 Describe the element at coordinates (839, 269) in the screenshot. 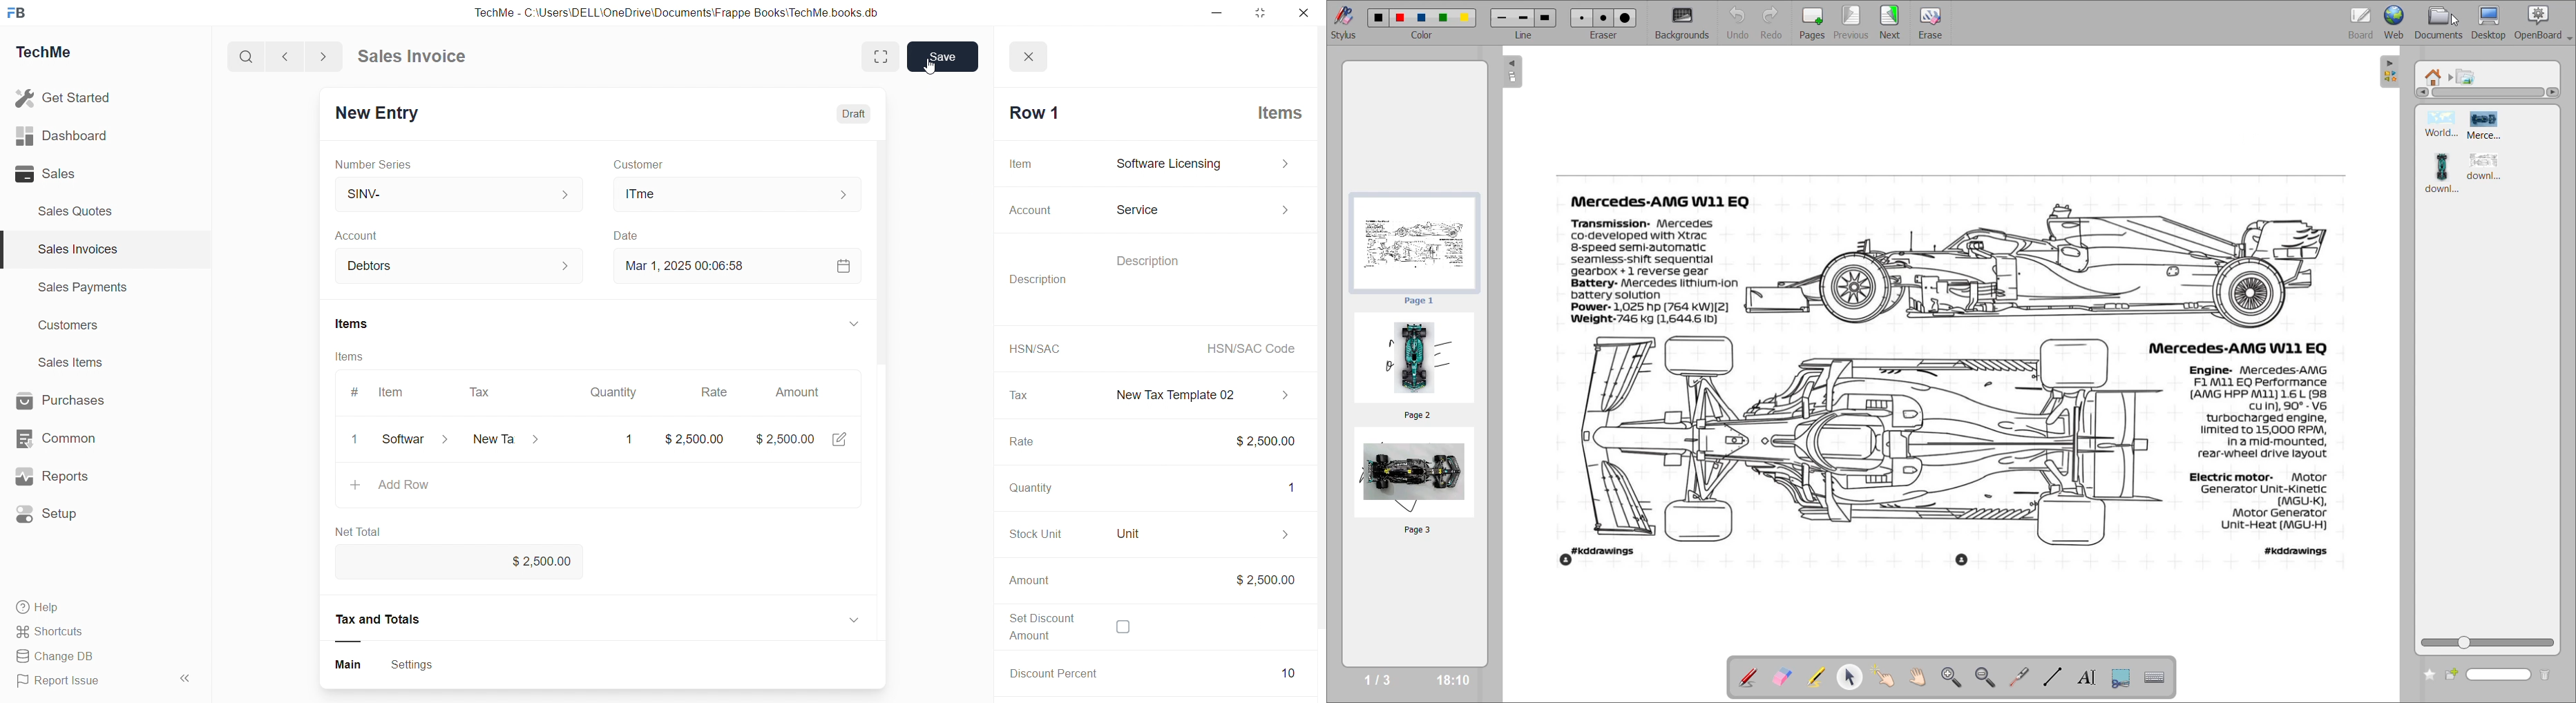

I see `Calendar` at that location.